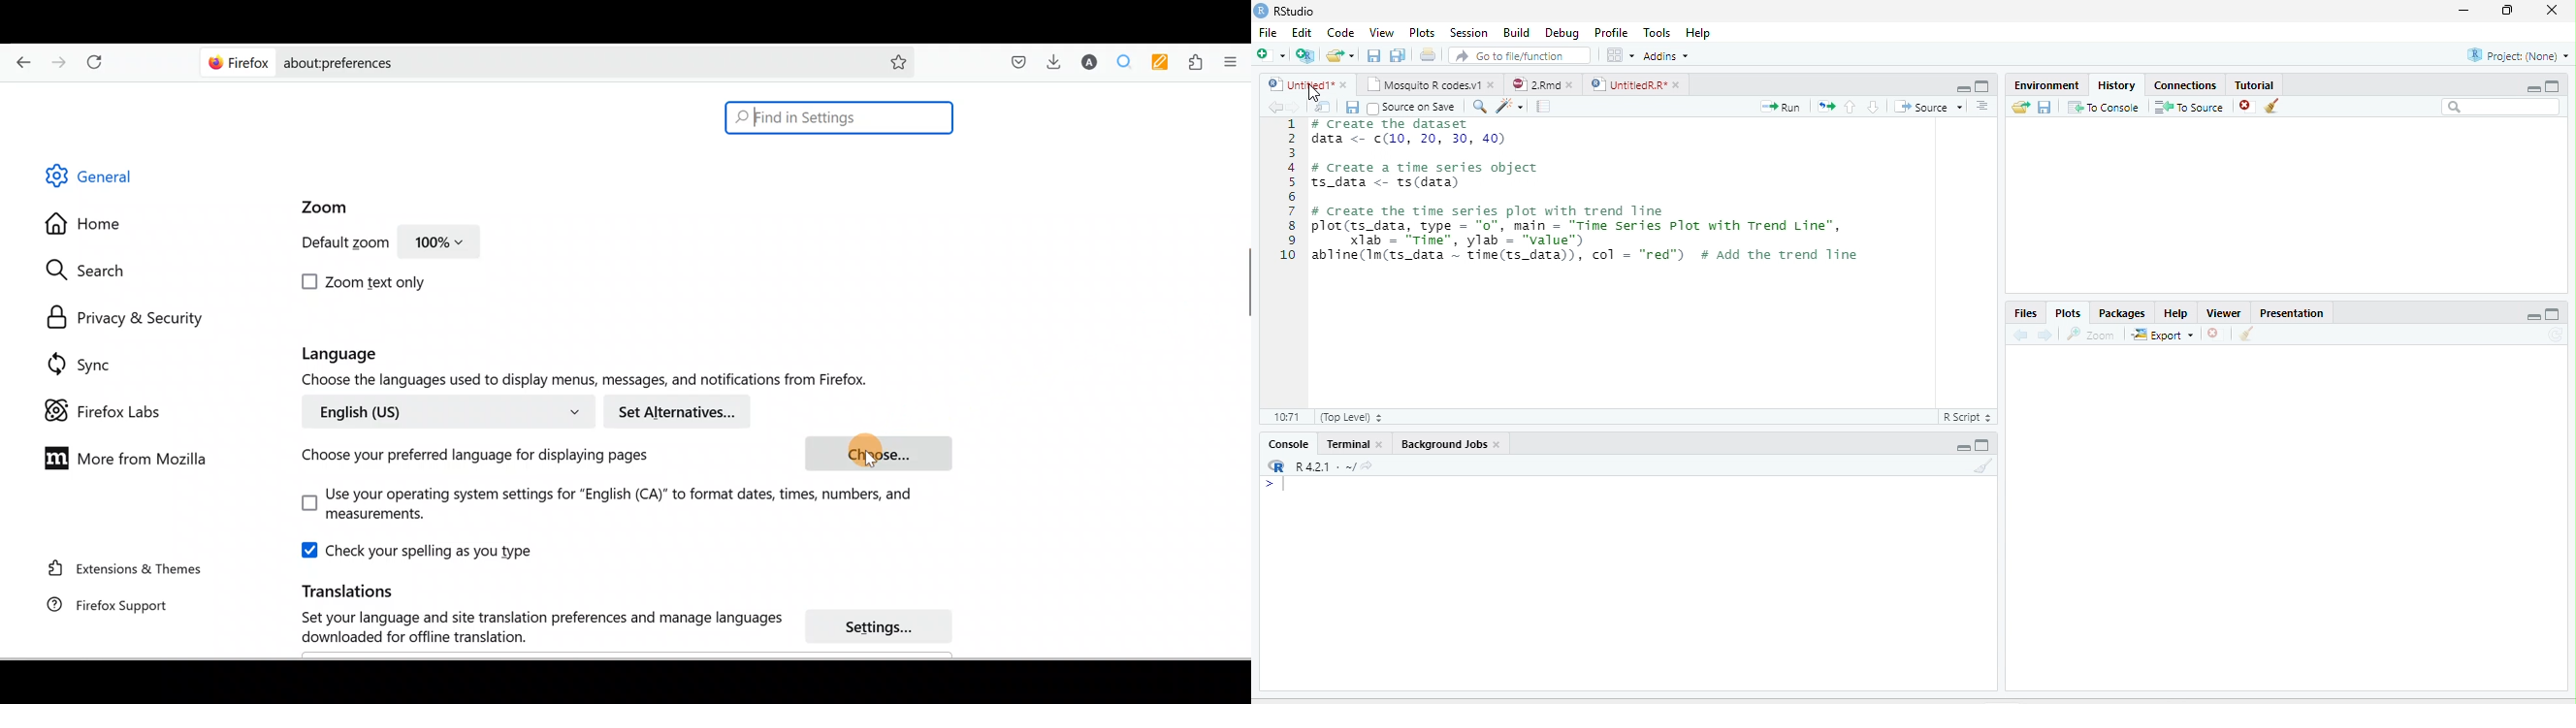 Image resolution: width=2576 pixels, height=728 pixels. I want to click on Clear console, so click(1984, 465).